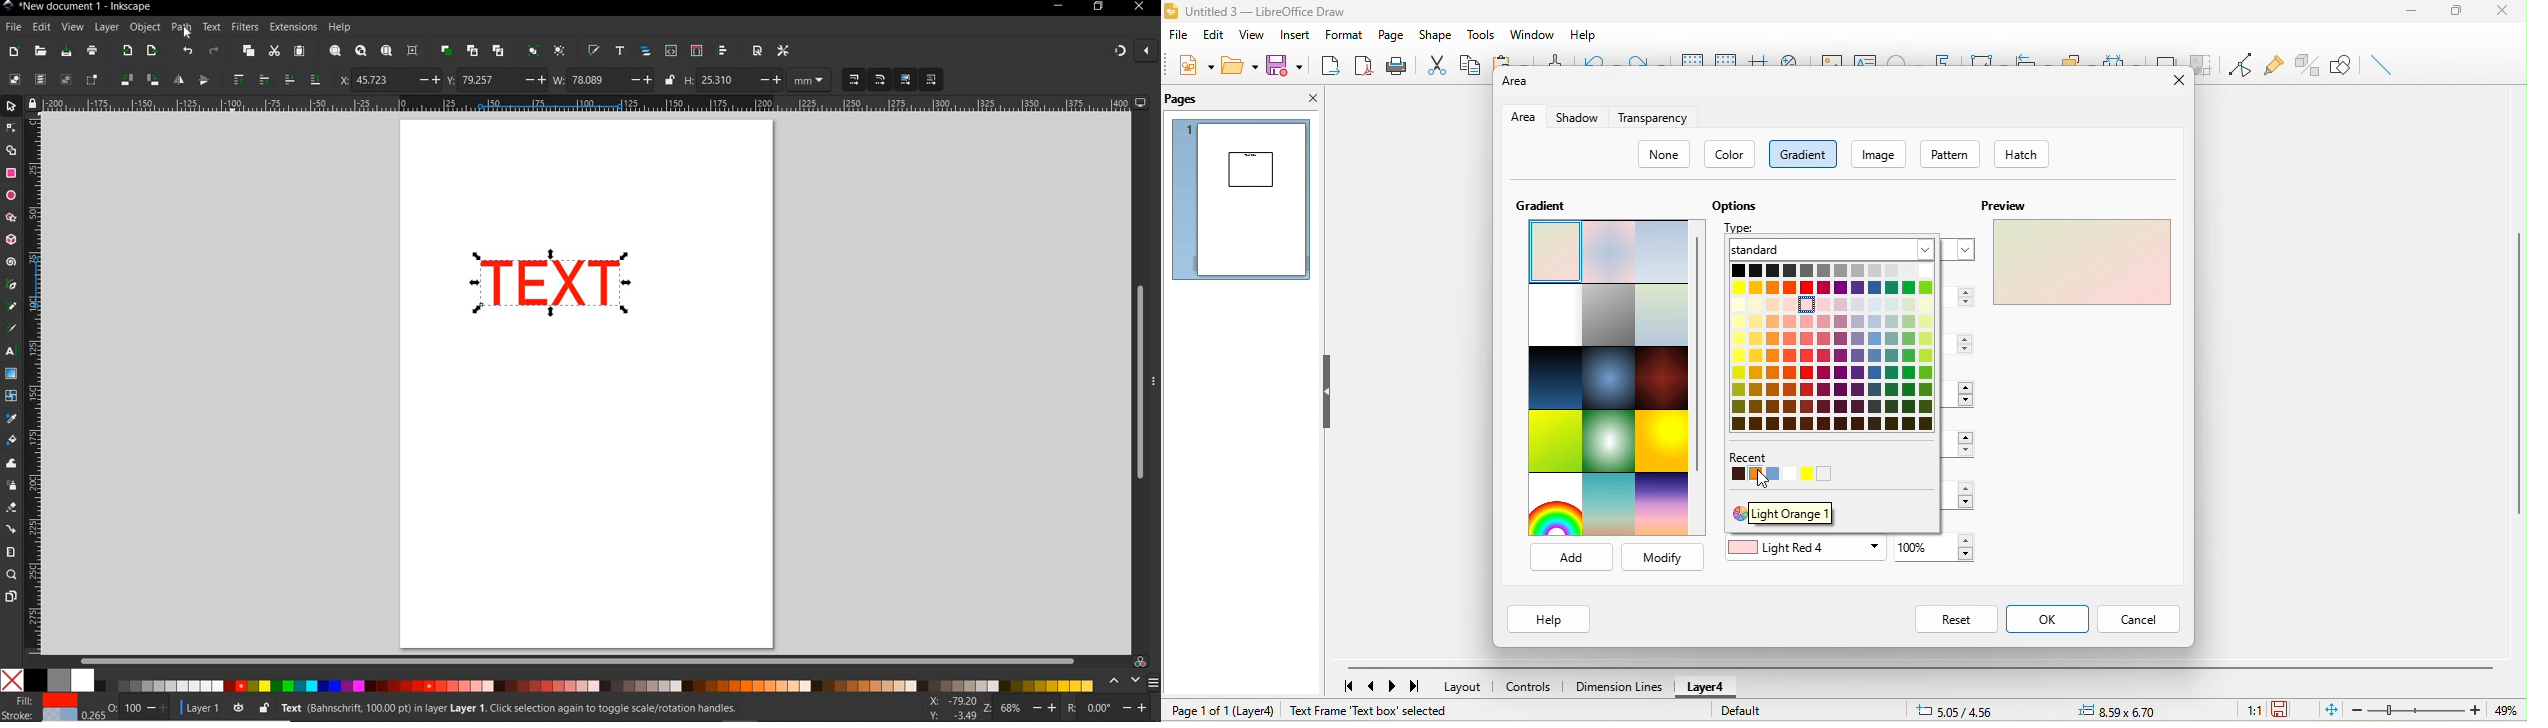  Describe the element at coordinates (496, 80) in the screenshot. I see `VERTICAL COORDINATE OF SELECTION` at that location.